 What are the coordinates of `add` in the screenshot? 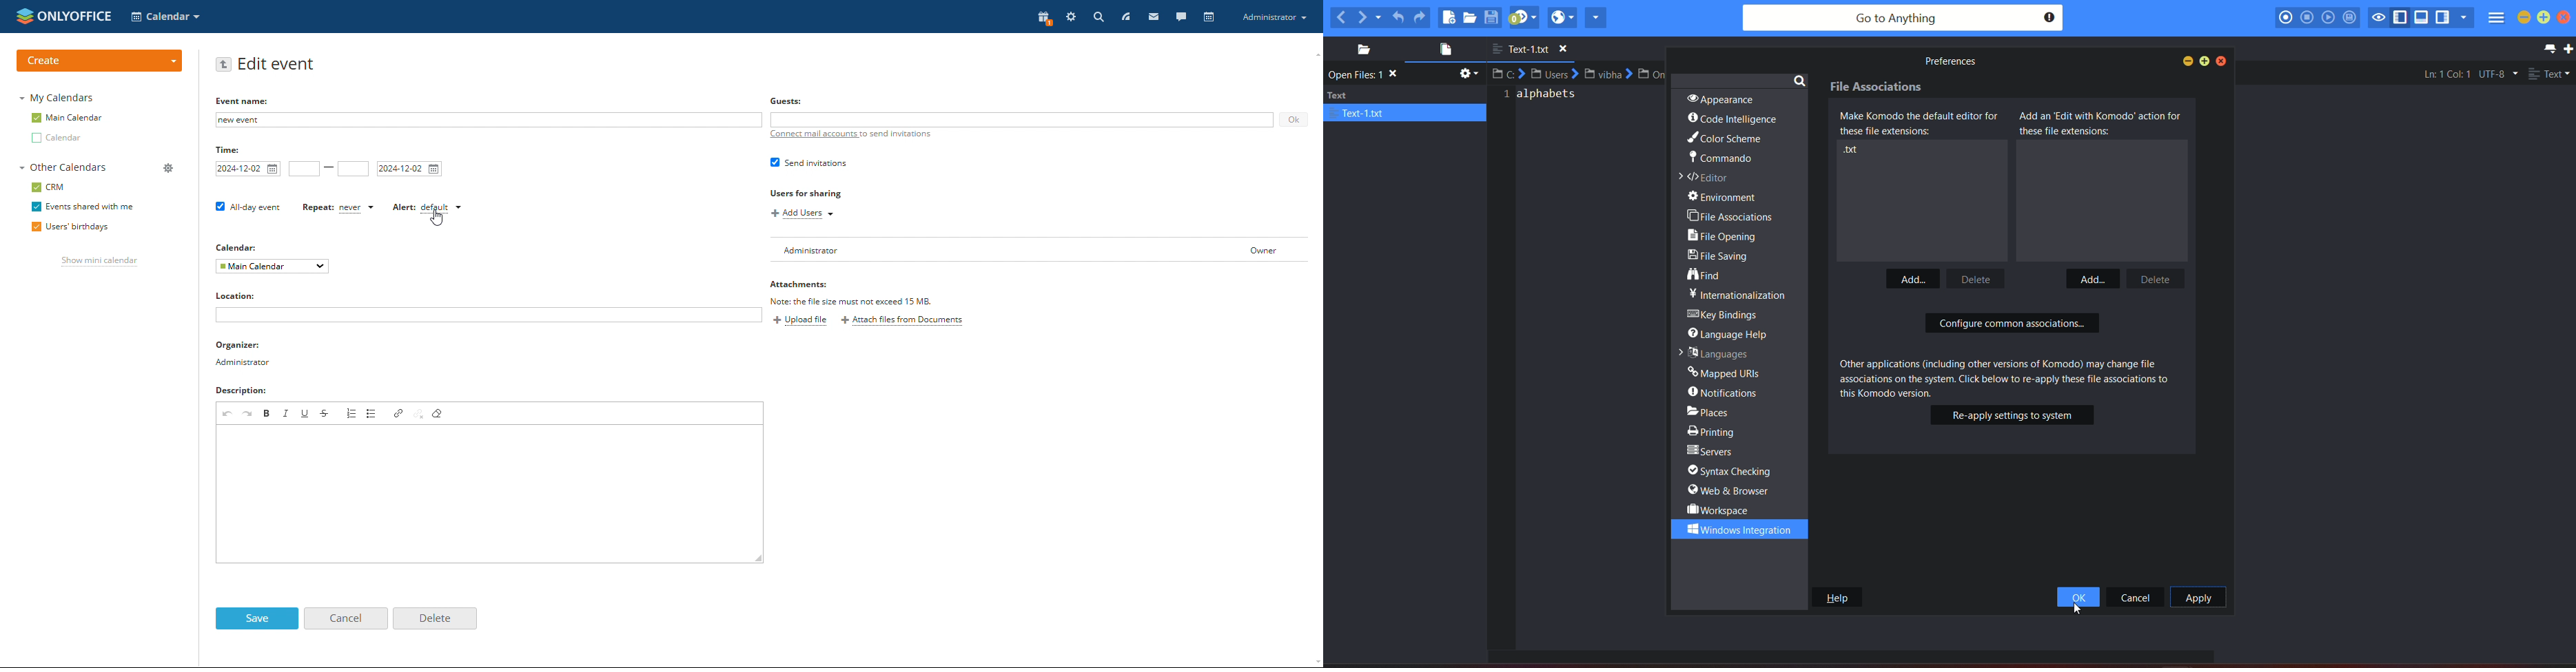 It's located at (1914, 276).